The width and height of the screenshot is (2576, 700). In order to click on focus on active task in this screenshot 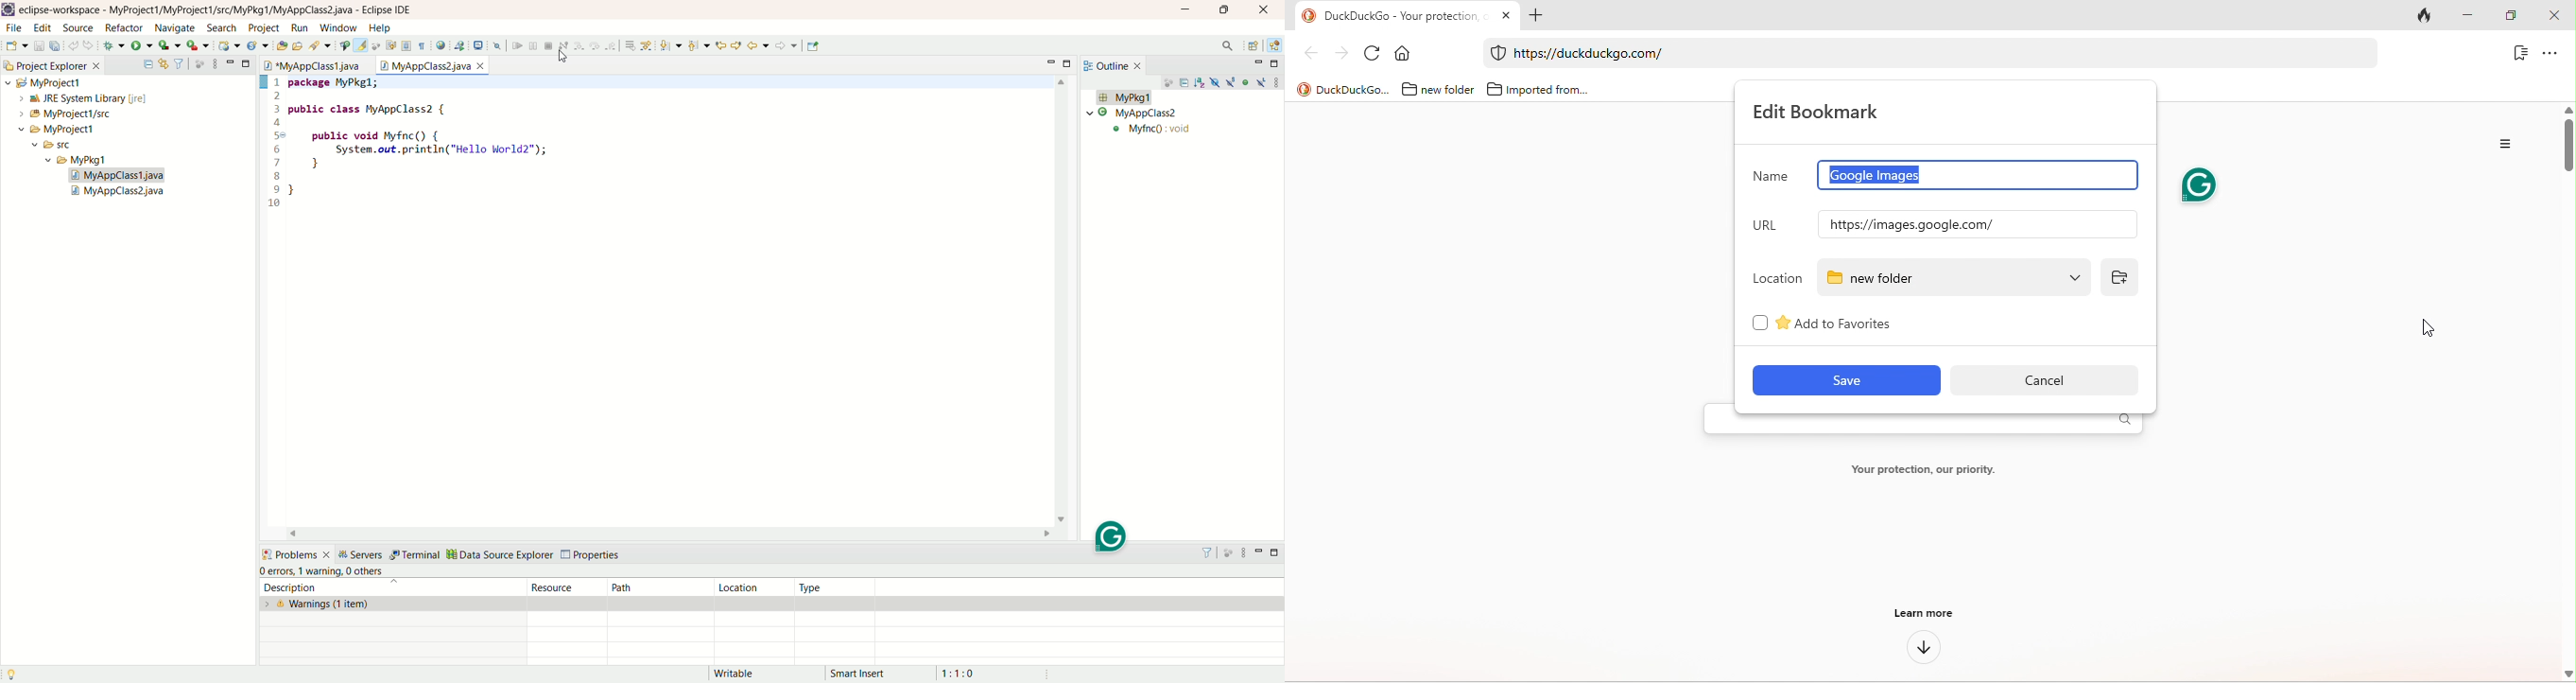, I will do `click(1167, 84)`.